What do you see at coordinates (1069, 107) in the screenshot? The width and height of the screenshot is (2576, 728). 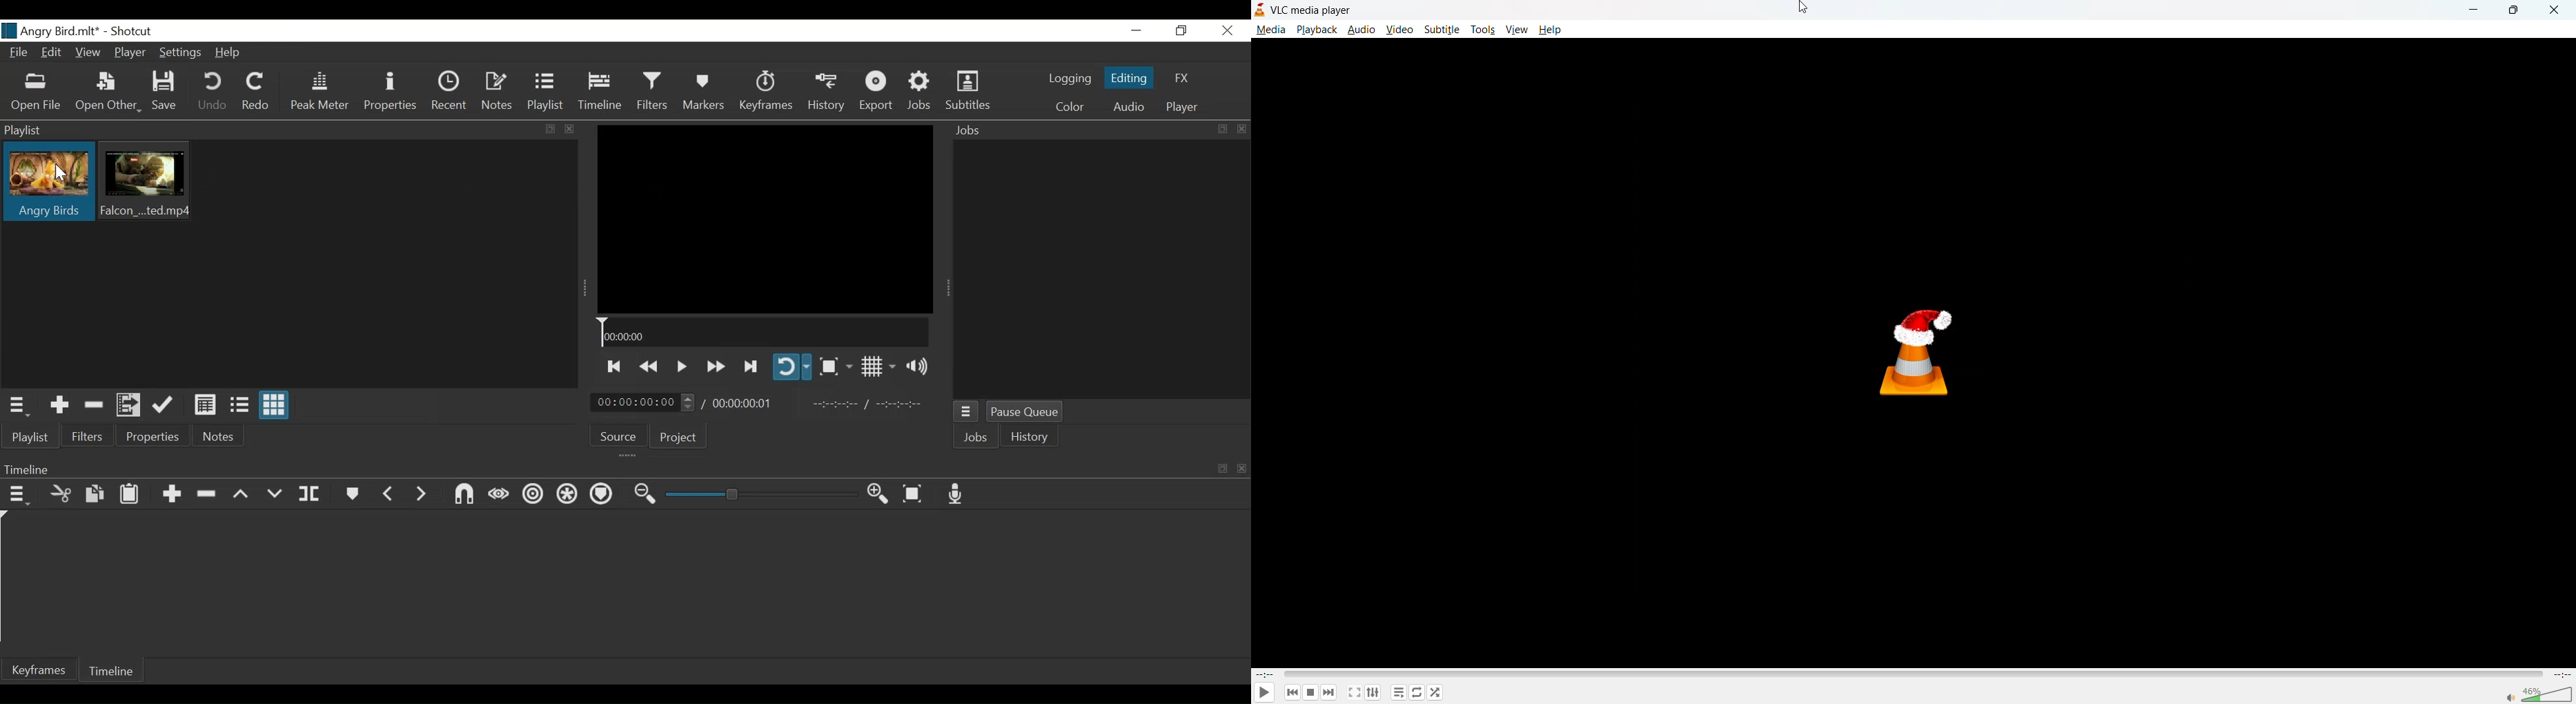 I see `Colr` at bounding box center [1069, 107].